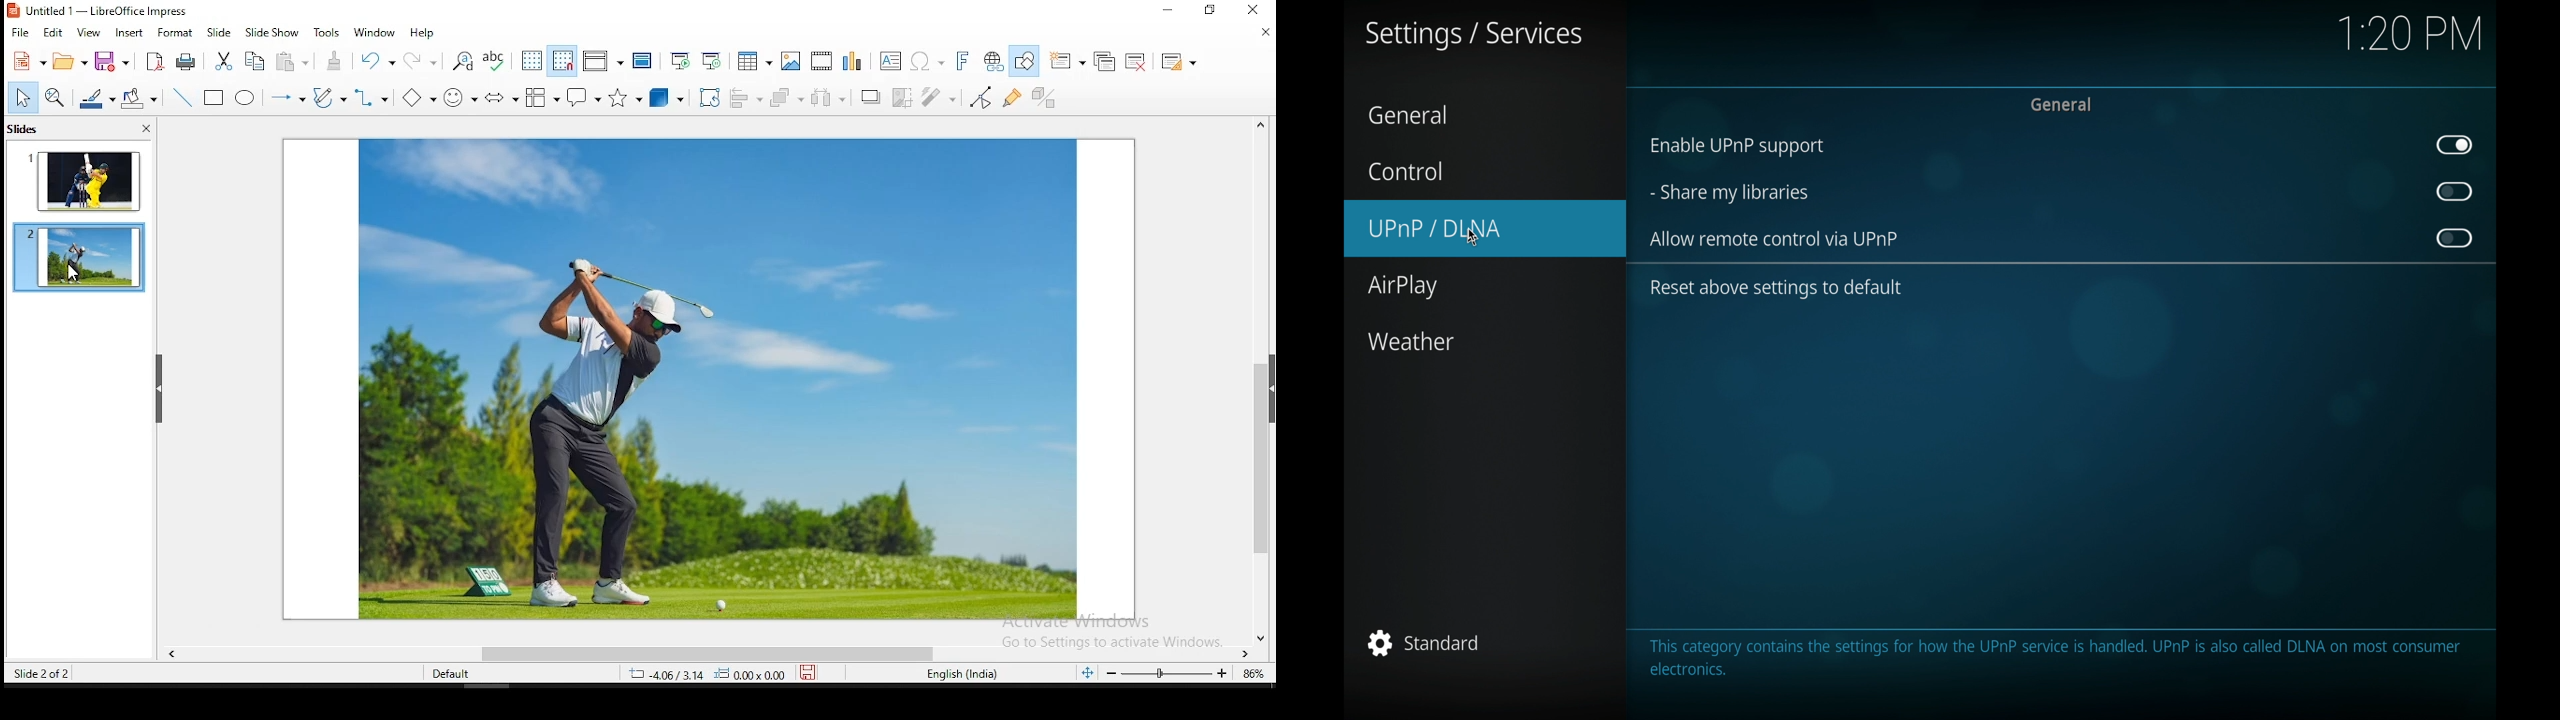 This screenshot has width=2576, height=728. Describe the element at coordinates (497, 62) in the screenshot. I see `spell check` at that location.